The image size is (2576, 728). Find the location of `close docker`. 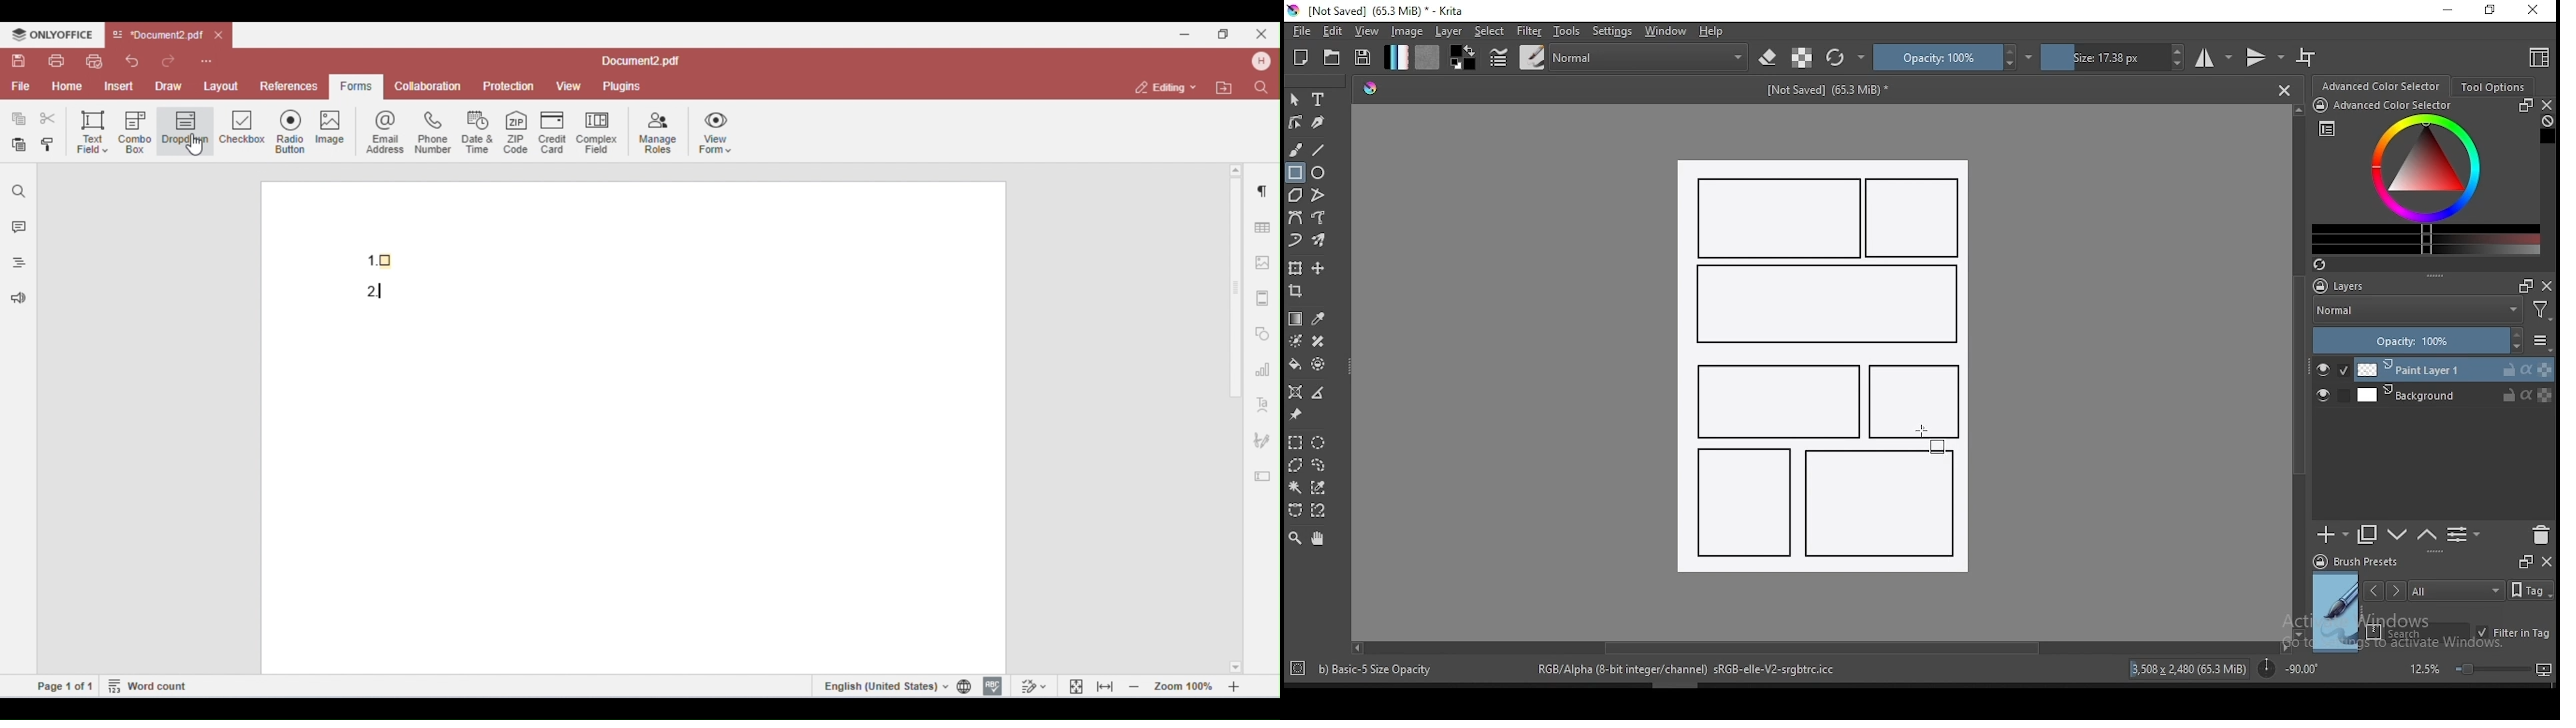

close docker is located at coordinates (2546, 560).